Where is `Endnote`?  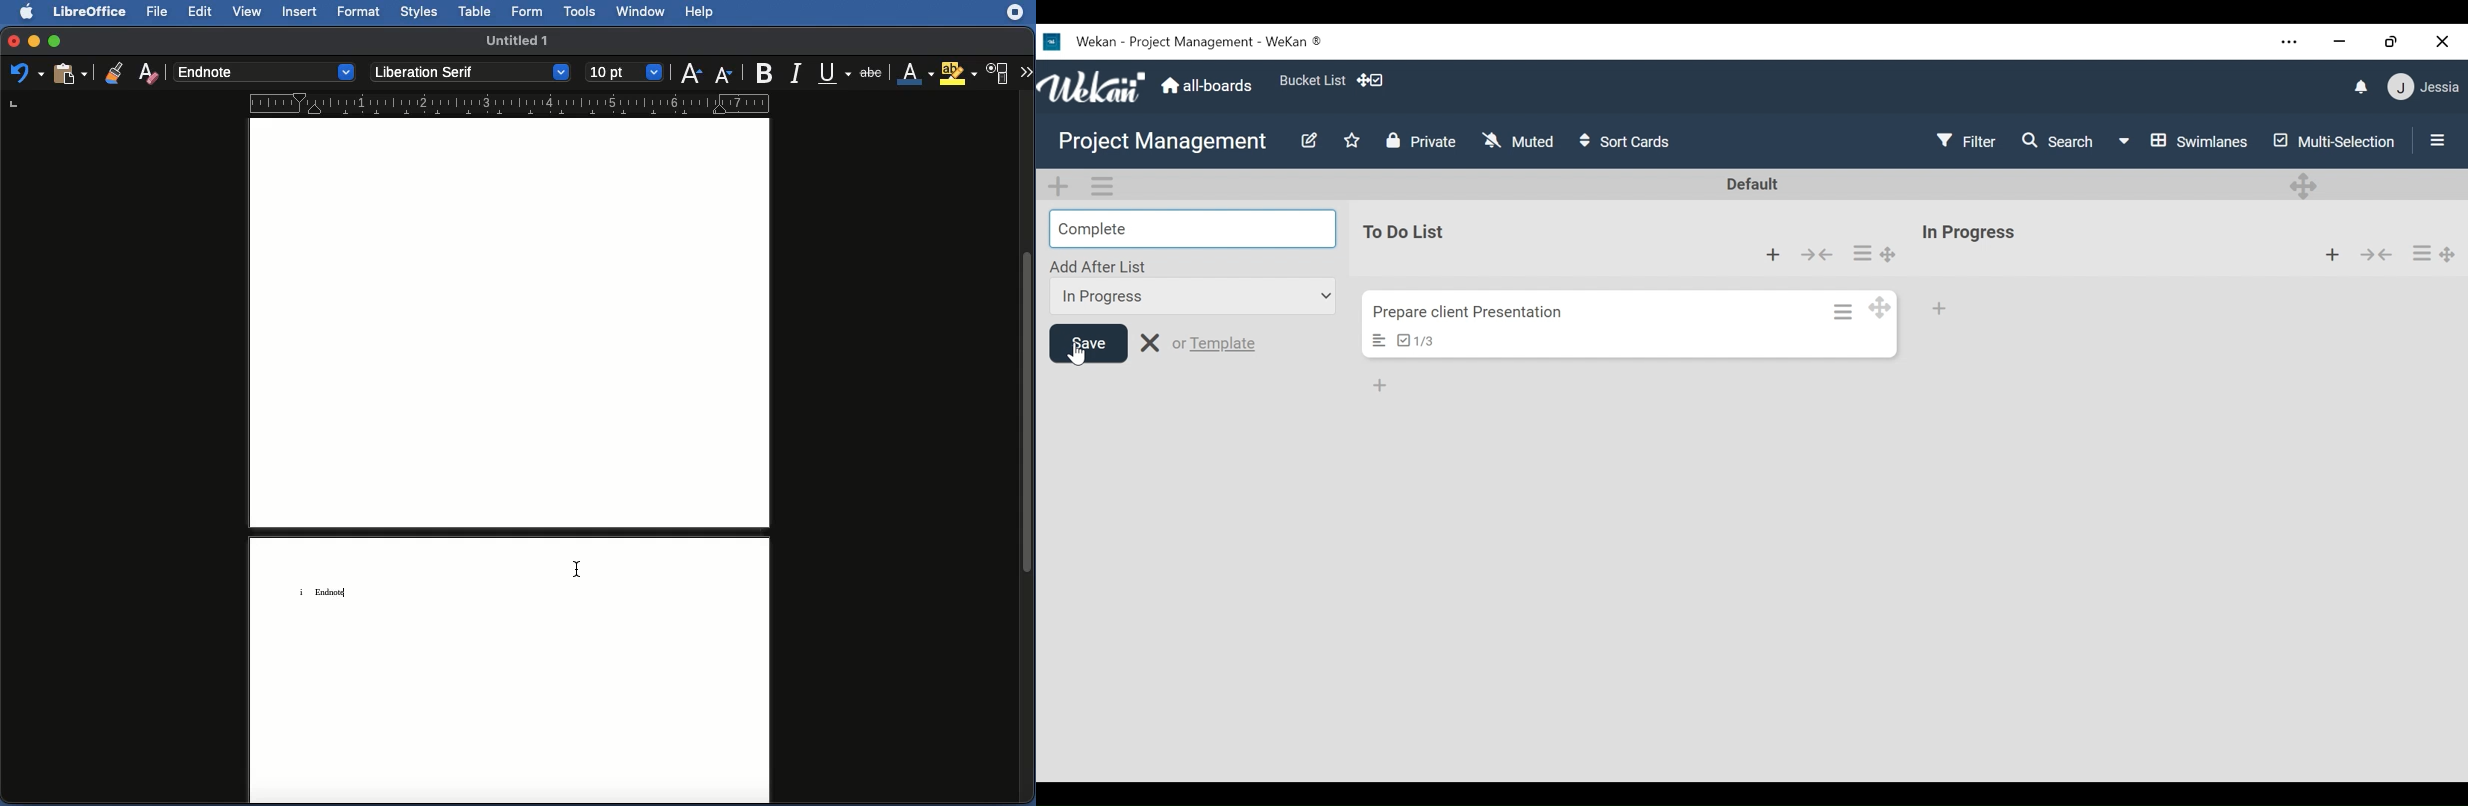
Endnote is located at coordinates (335, 591).